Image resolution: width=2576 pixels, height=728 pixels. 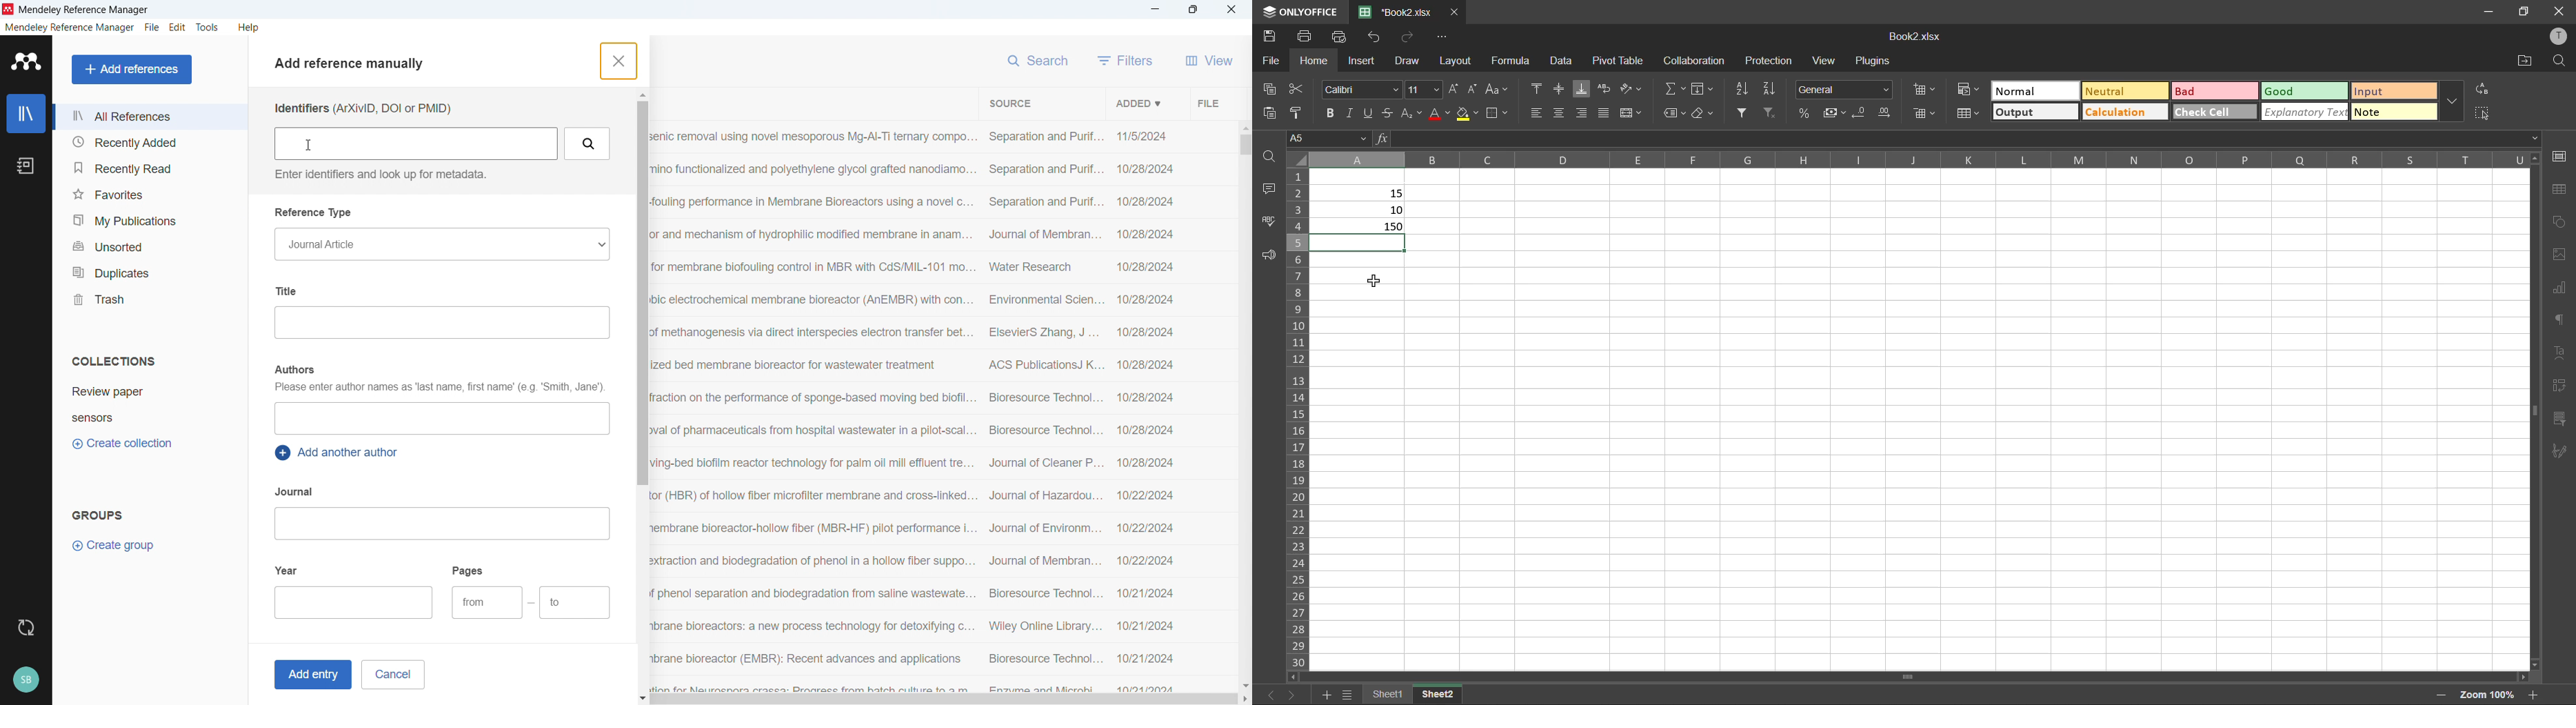 What do you see at coordinates (1473, 88) in the screenshot?
I see `decrement size` at bounding box center [1473, 88].